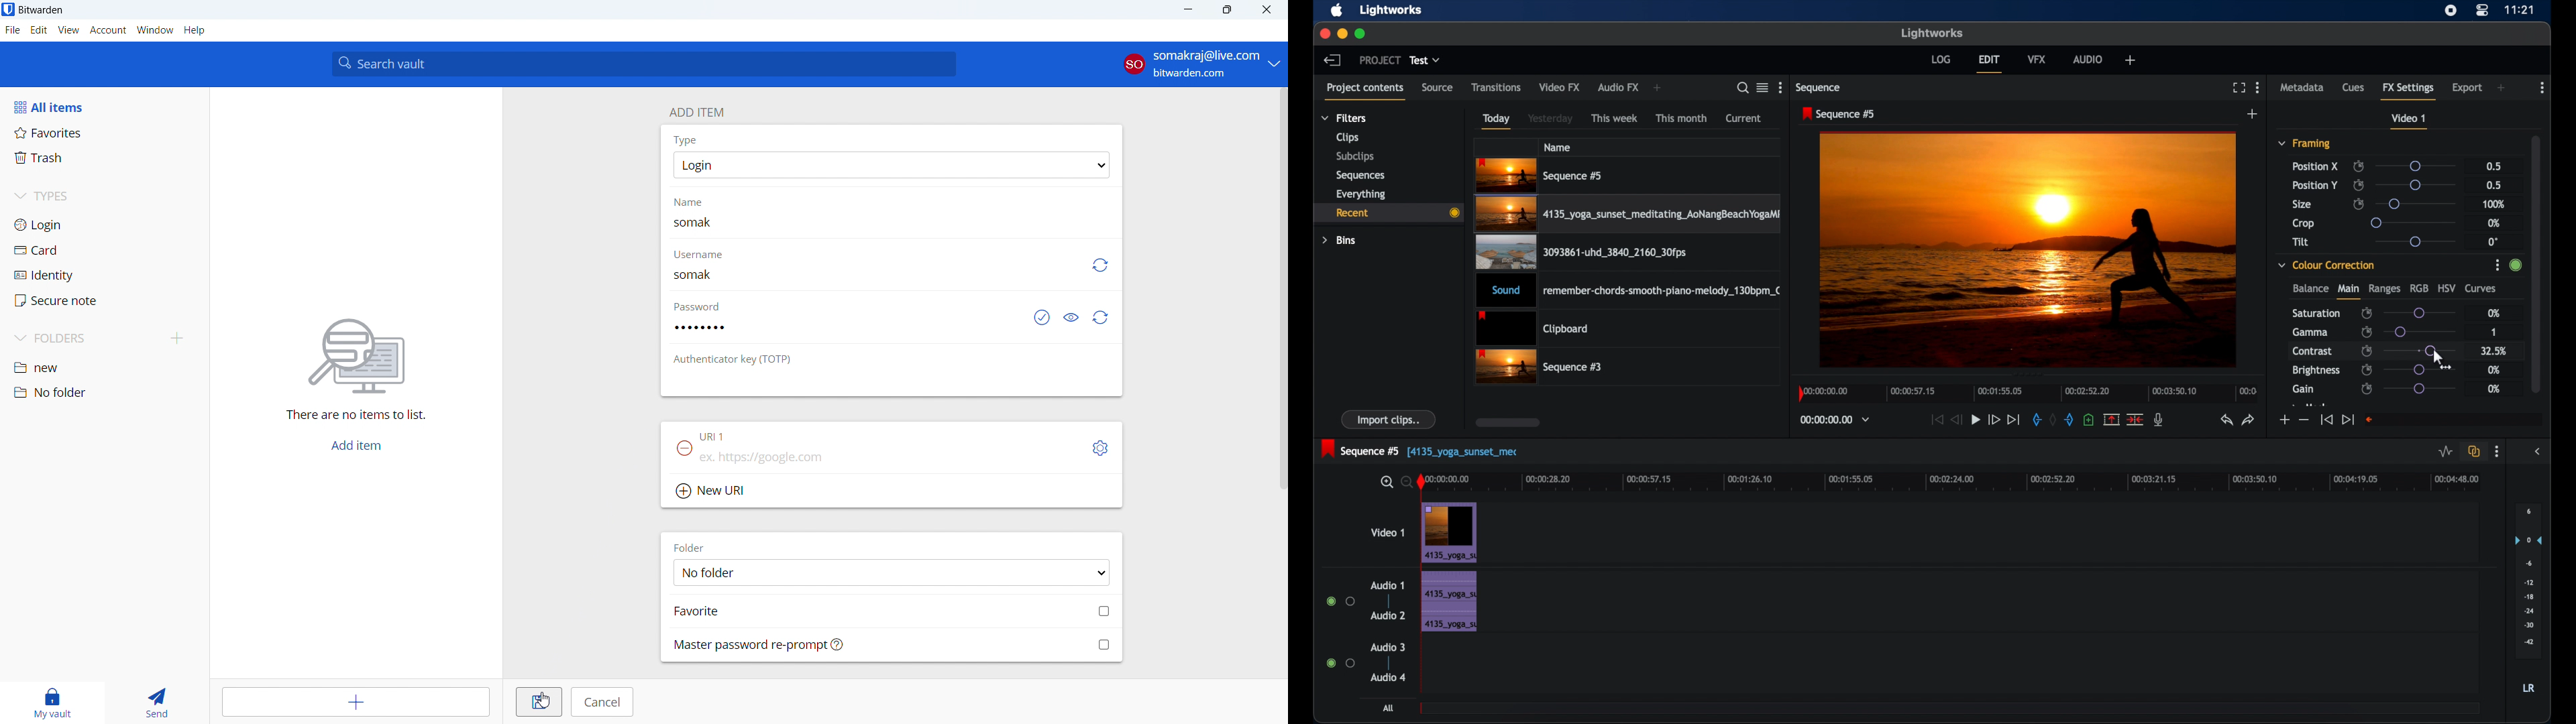 Image resolution: width=2576 pixels, height=728 pixels. What do you see at coordinates (714, 438) in the screenshot?
I see `URL 1` at bounding box center [714, 438].